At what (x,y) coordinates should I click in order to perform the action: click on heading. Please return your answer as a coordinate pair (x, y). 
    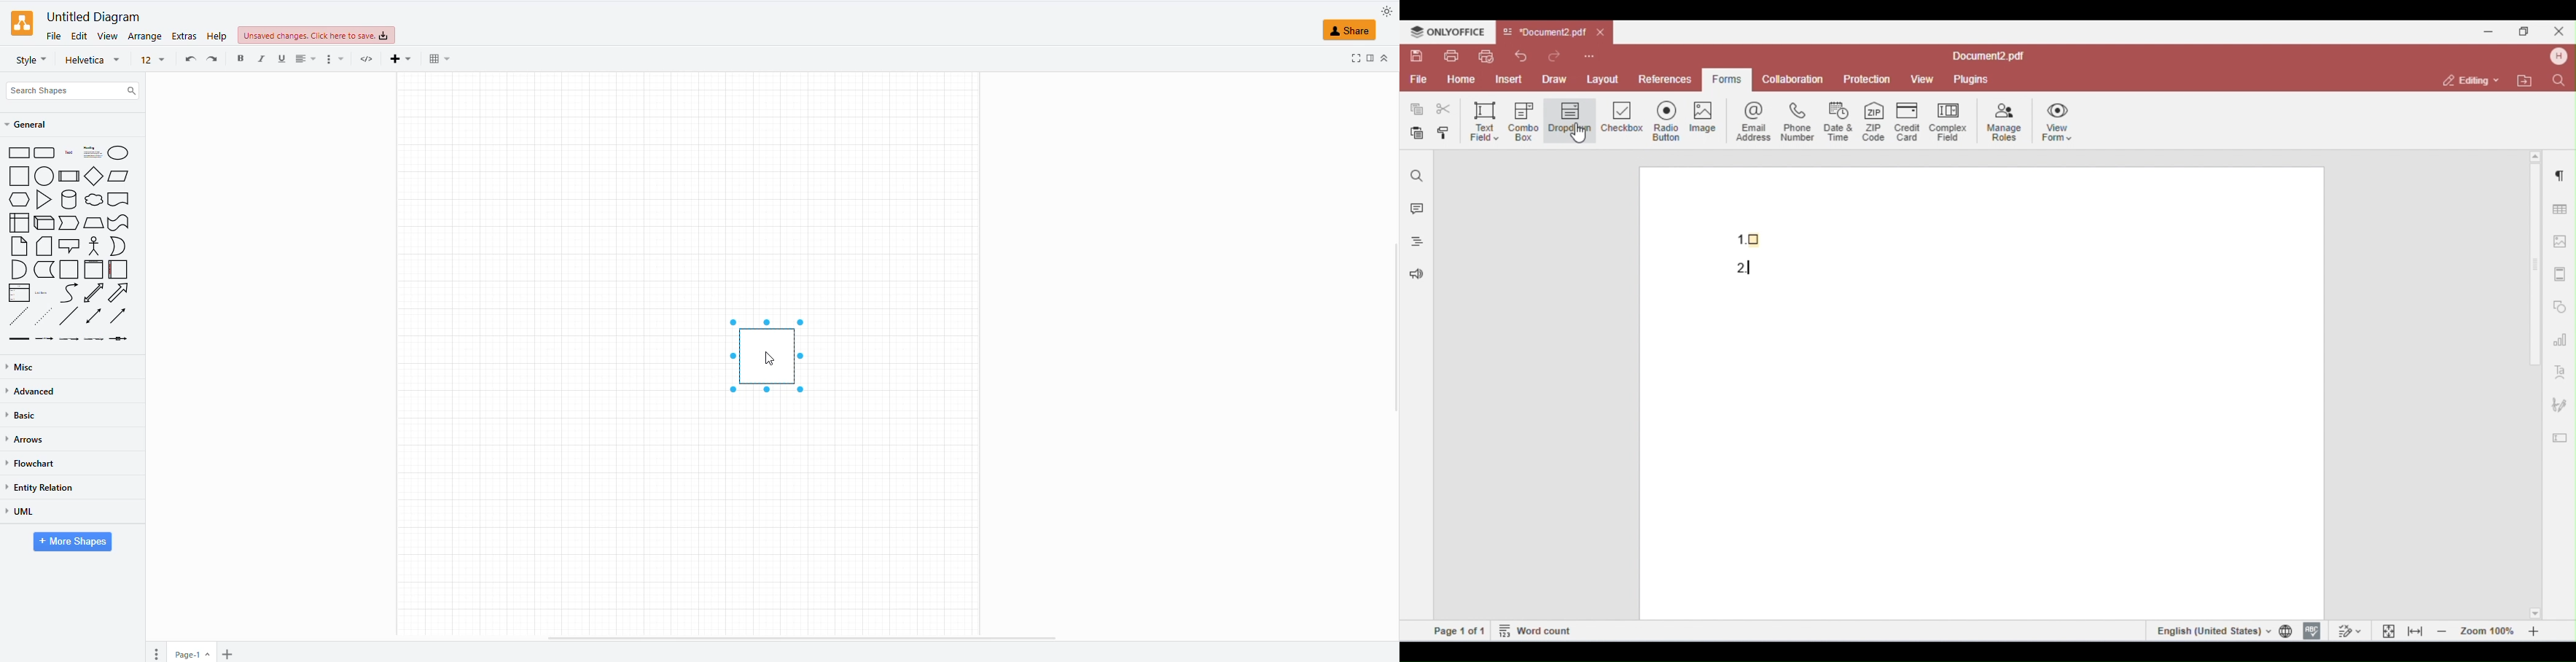
    Looking at the image, I should click on (91, 152).